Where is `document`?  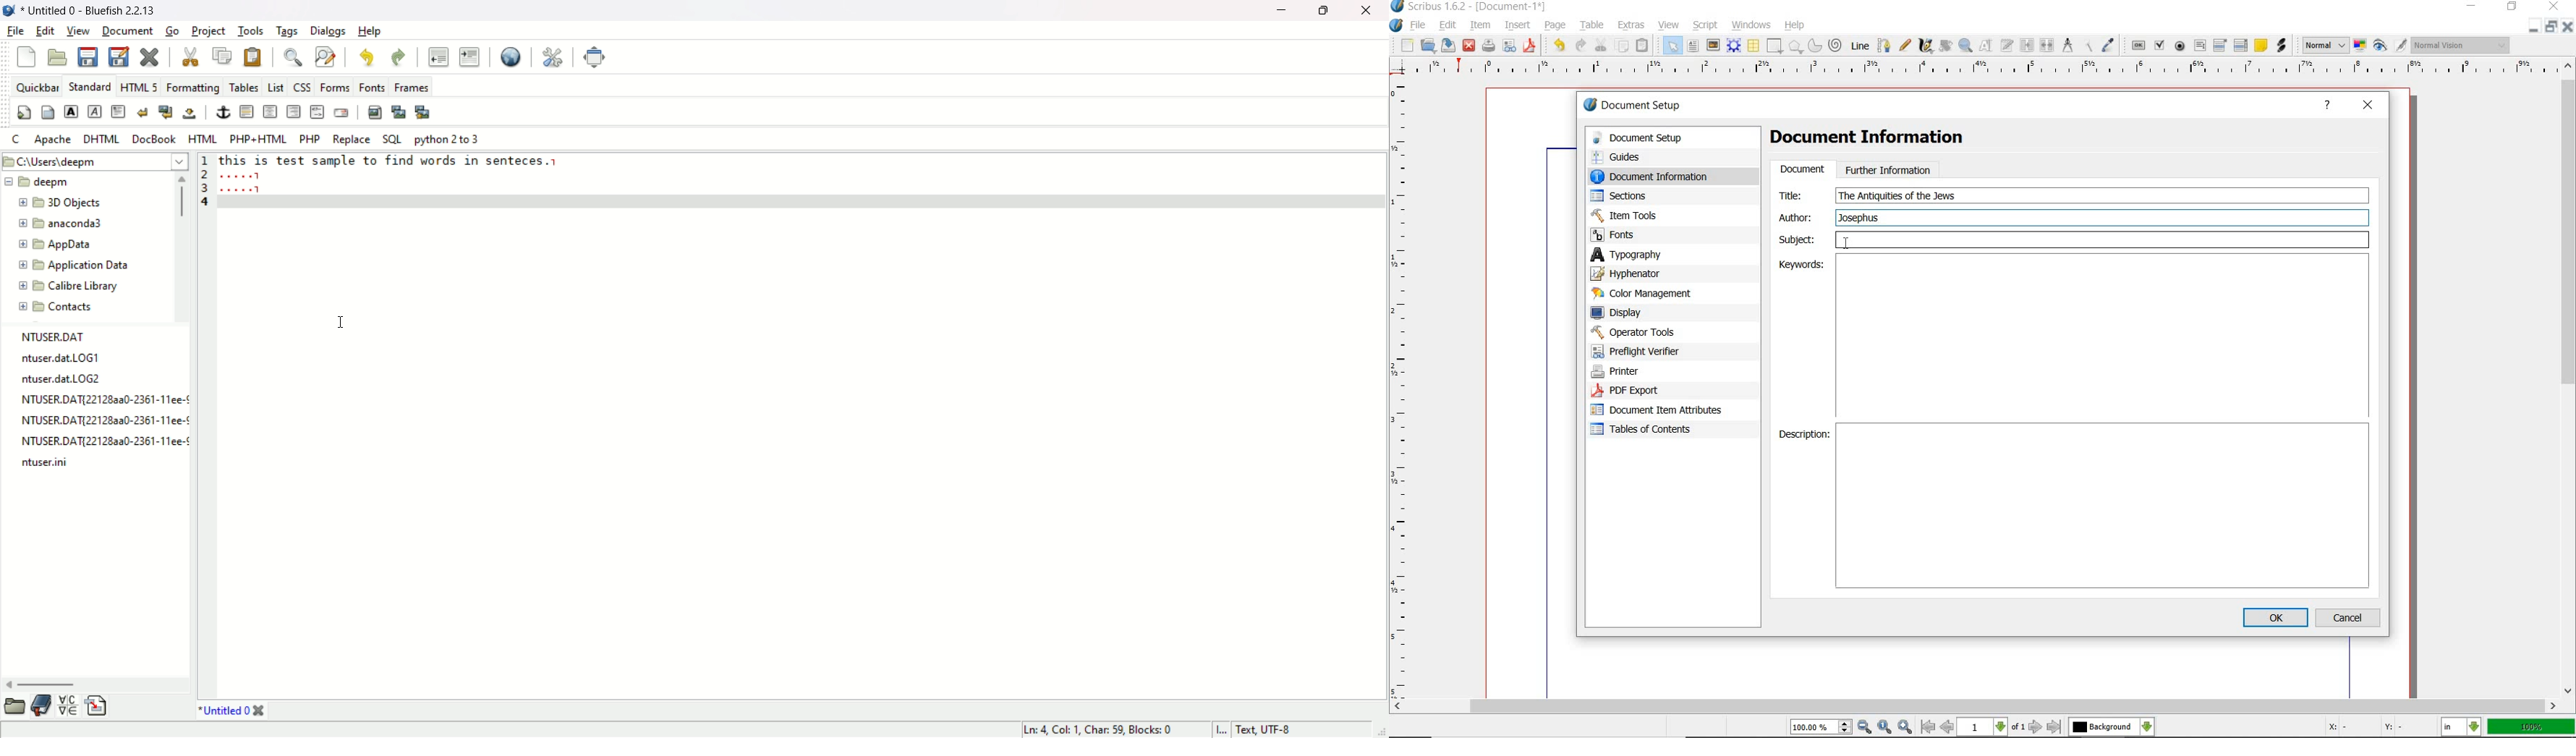
document is located at coordinates (129, 31).